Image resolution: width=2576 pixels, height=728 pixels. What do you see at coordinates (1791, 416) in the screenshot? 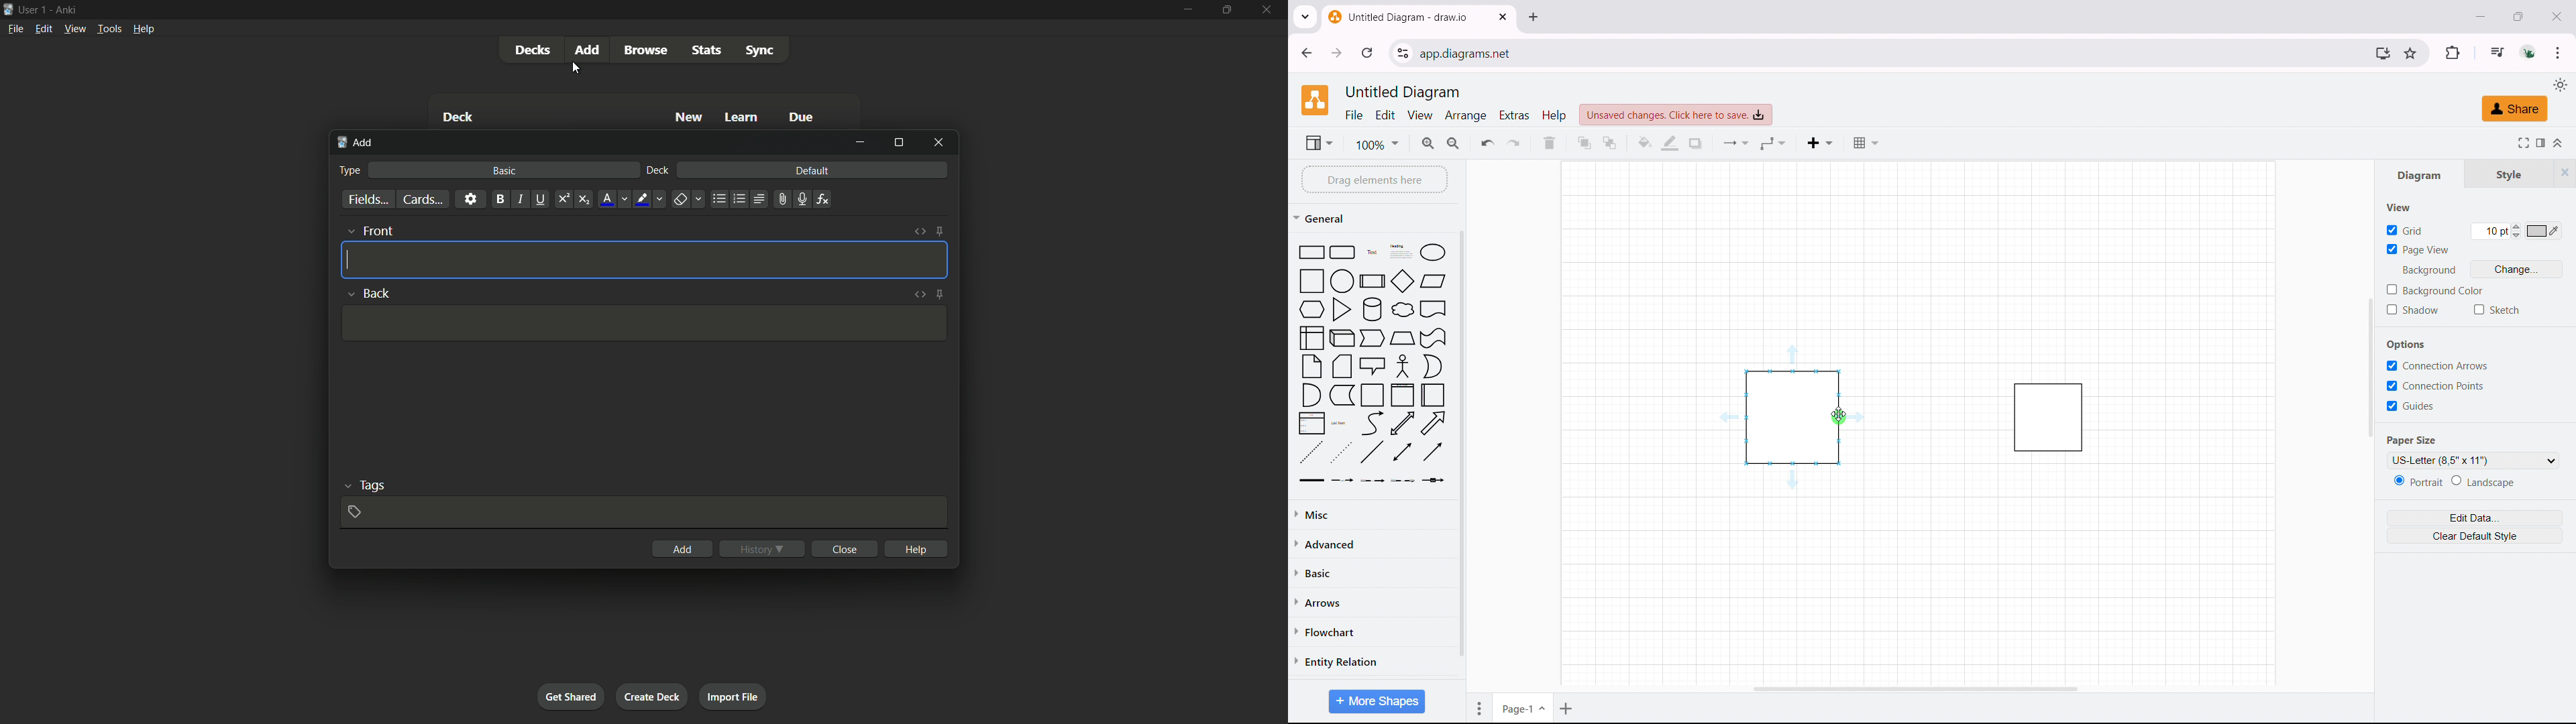
I see `object 1` at bounding box center [1791, 416].